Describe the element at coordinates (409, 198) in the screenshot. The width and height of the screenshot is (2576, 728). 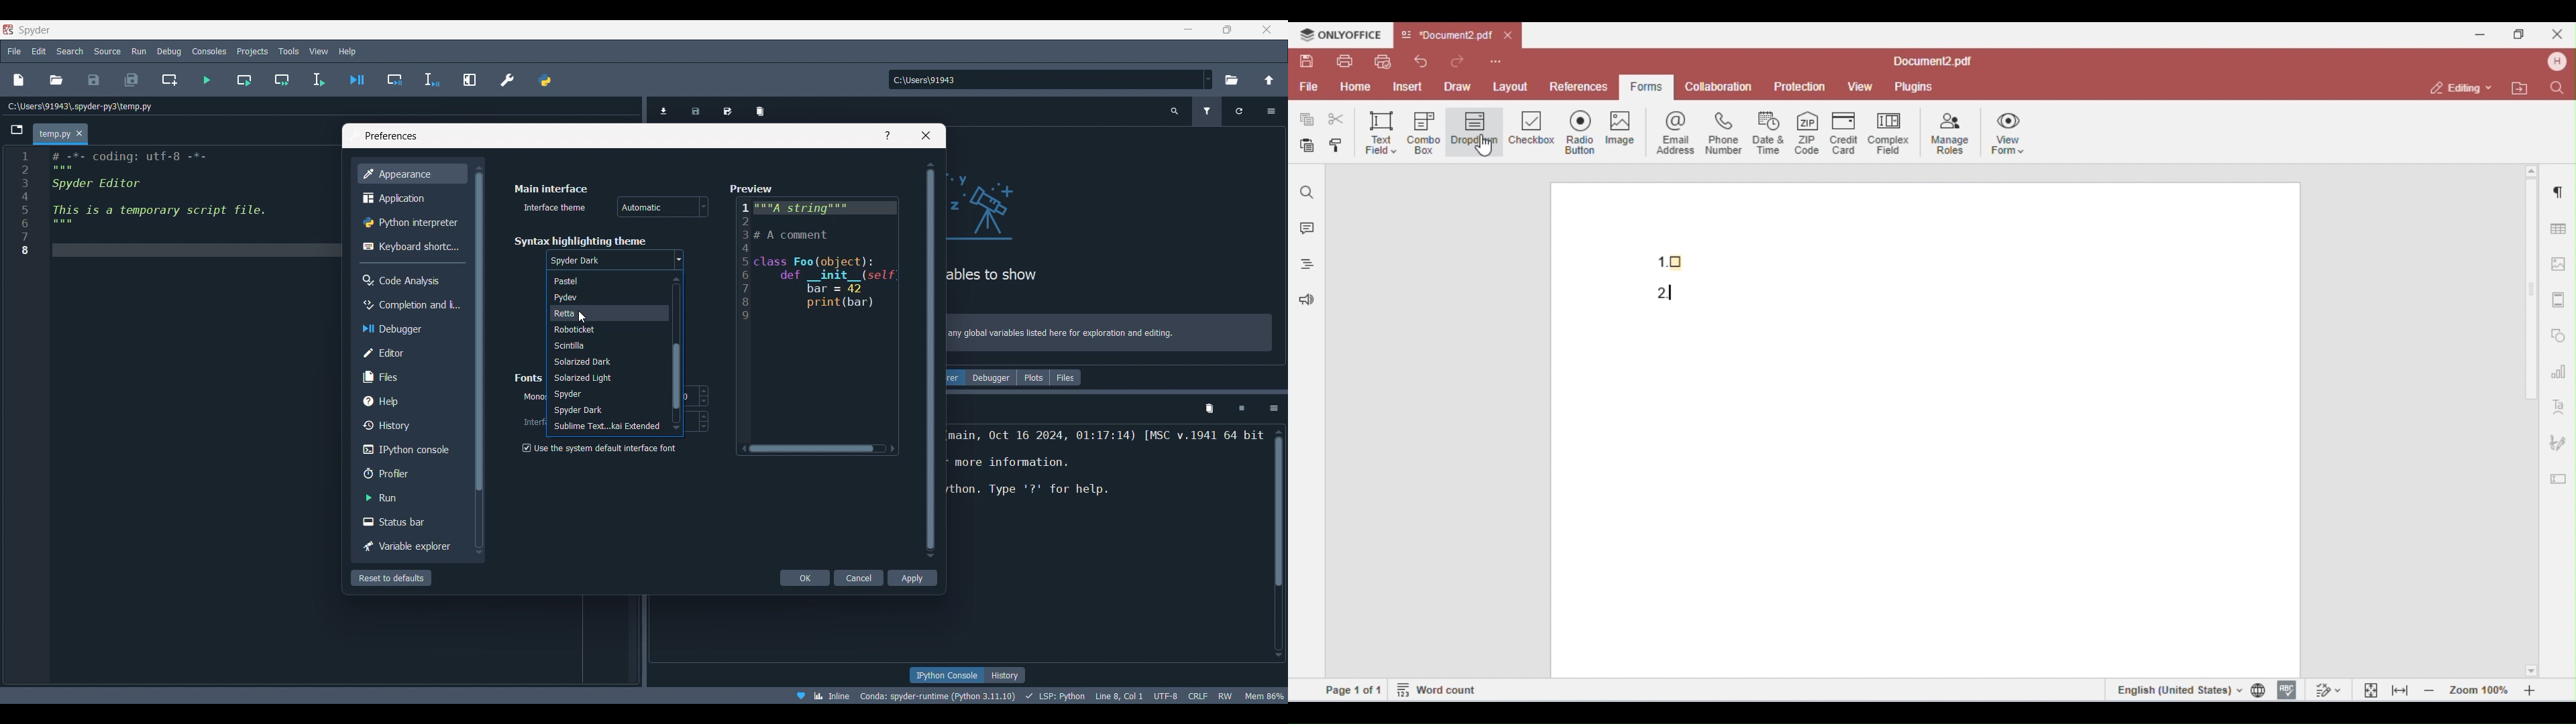
I see `Application` at that location.